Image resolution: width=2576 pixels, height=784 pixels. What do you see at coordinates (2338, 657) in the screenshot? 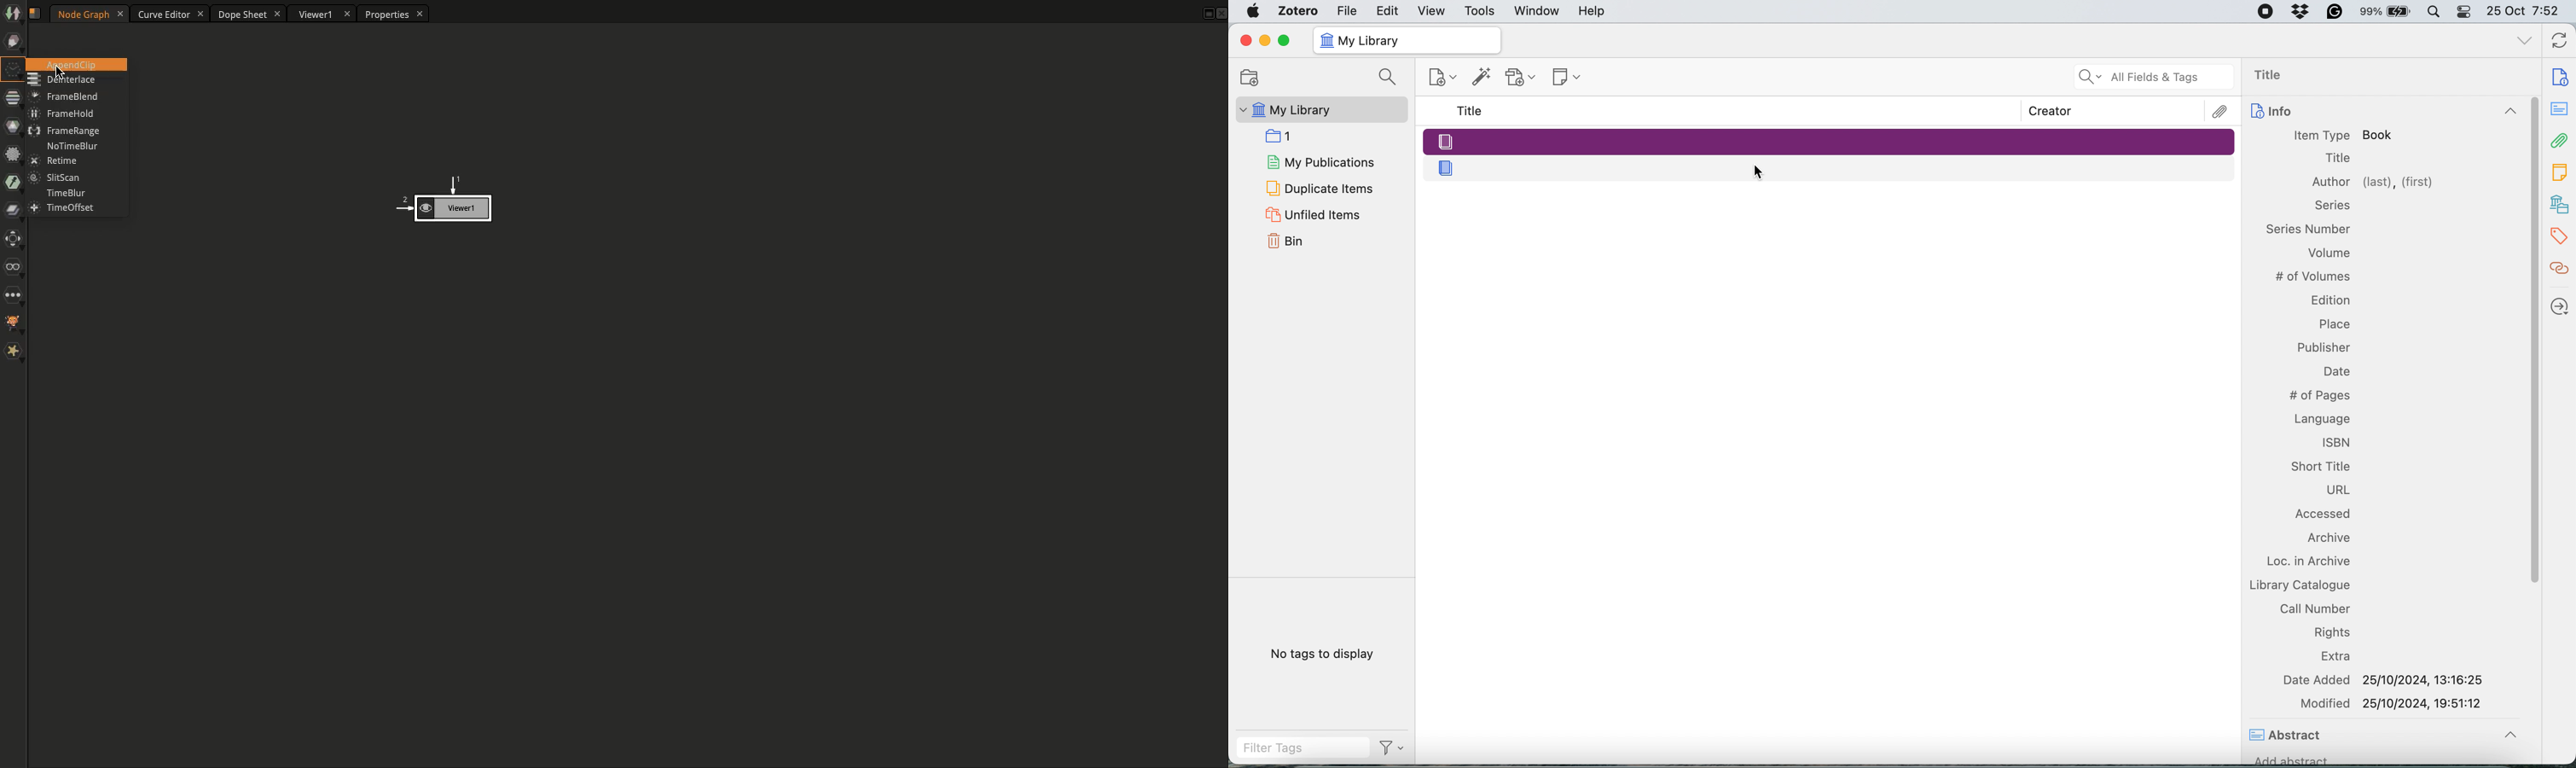
I see `Extra` at bounding box center [2338, 657].